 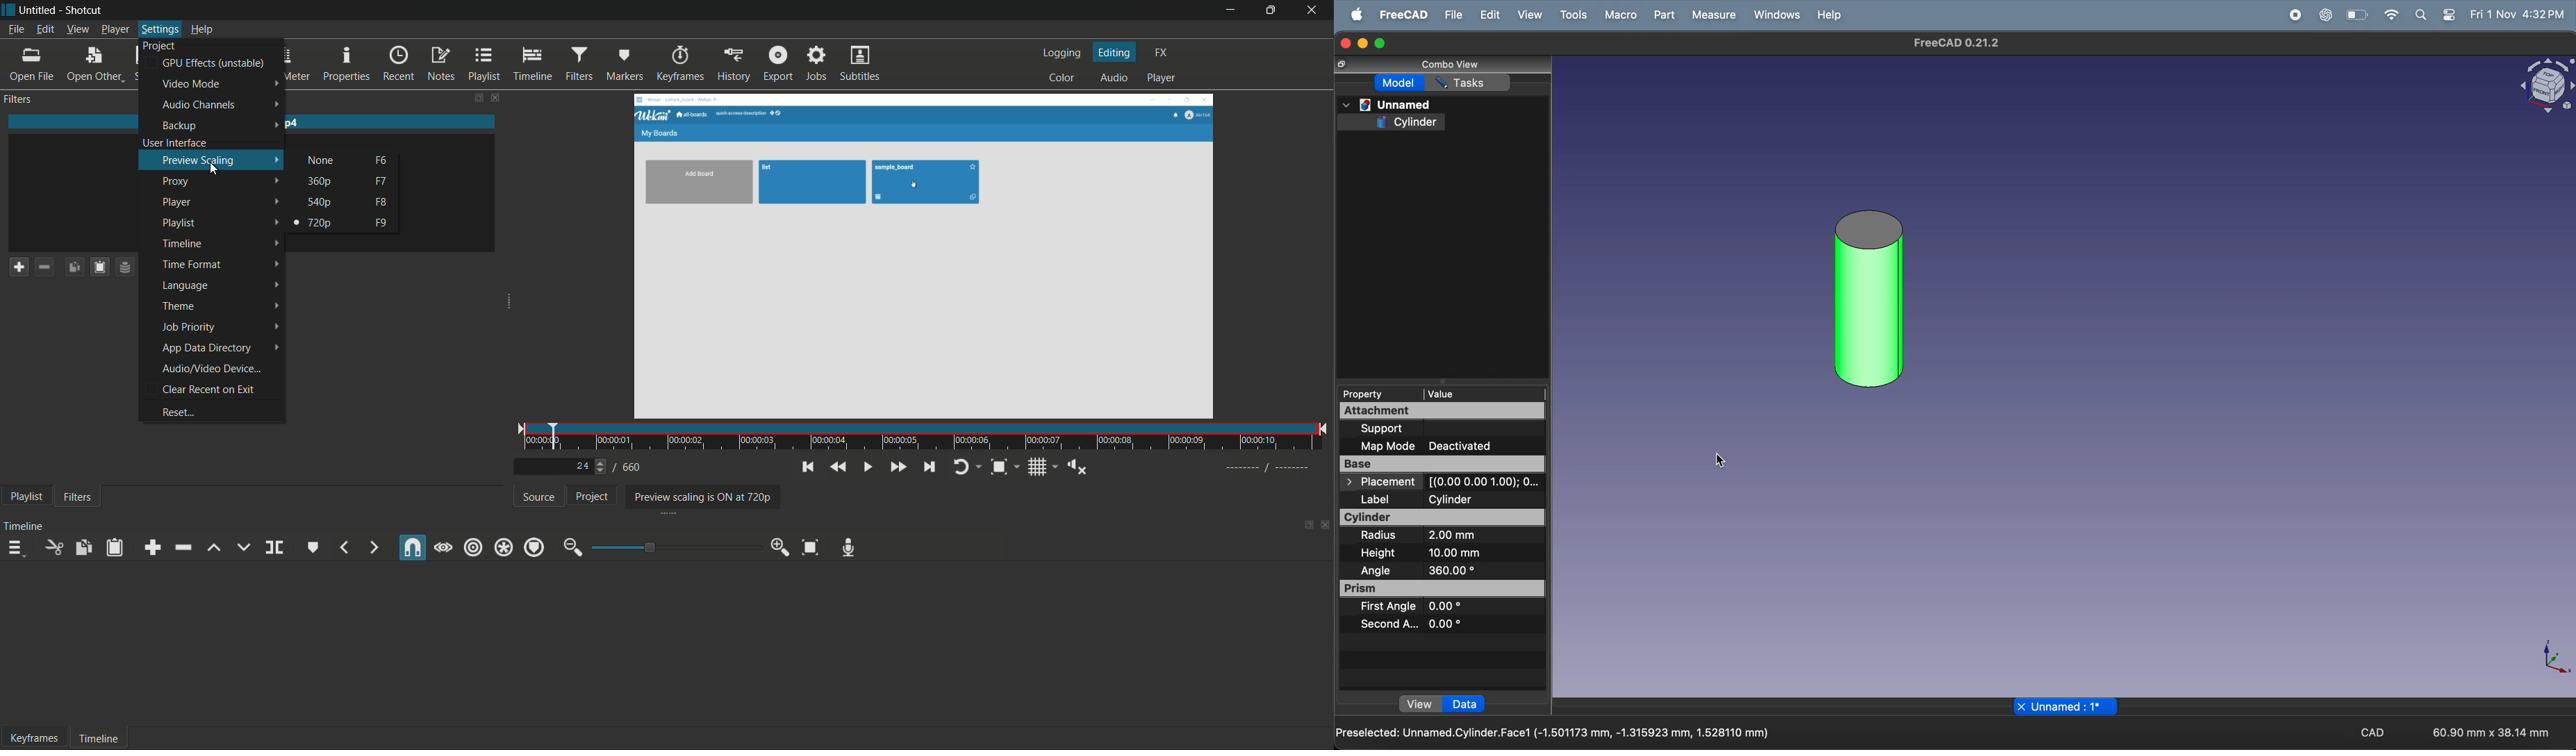 What do you see at coordinates (2323, 16) in the screenshot?
I see `chat gpt` at bounding box center [2323, 16].